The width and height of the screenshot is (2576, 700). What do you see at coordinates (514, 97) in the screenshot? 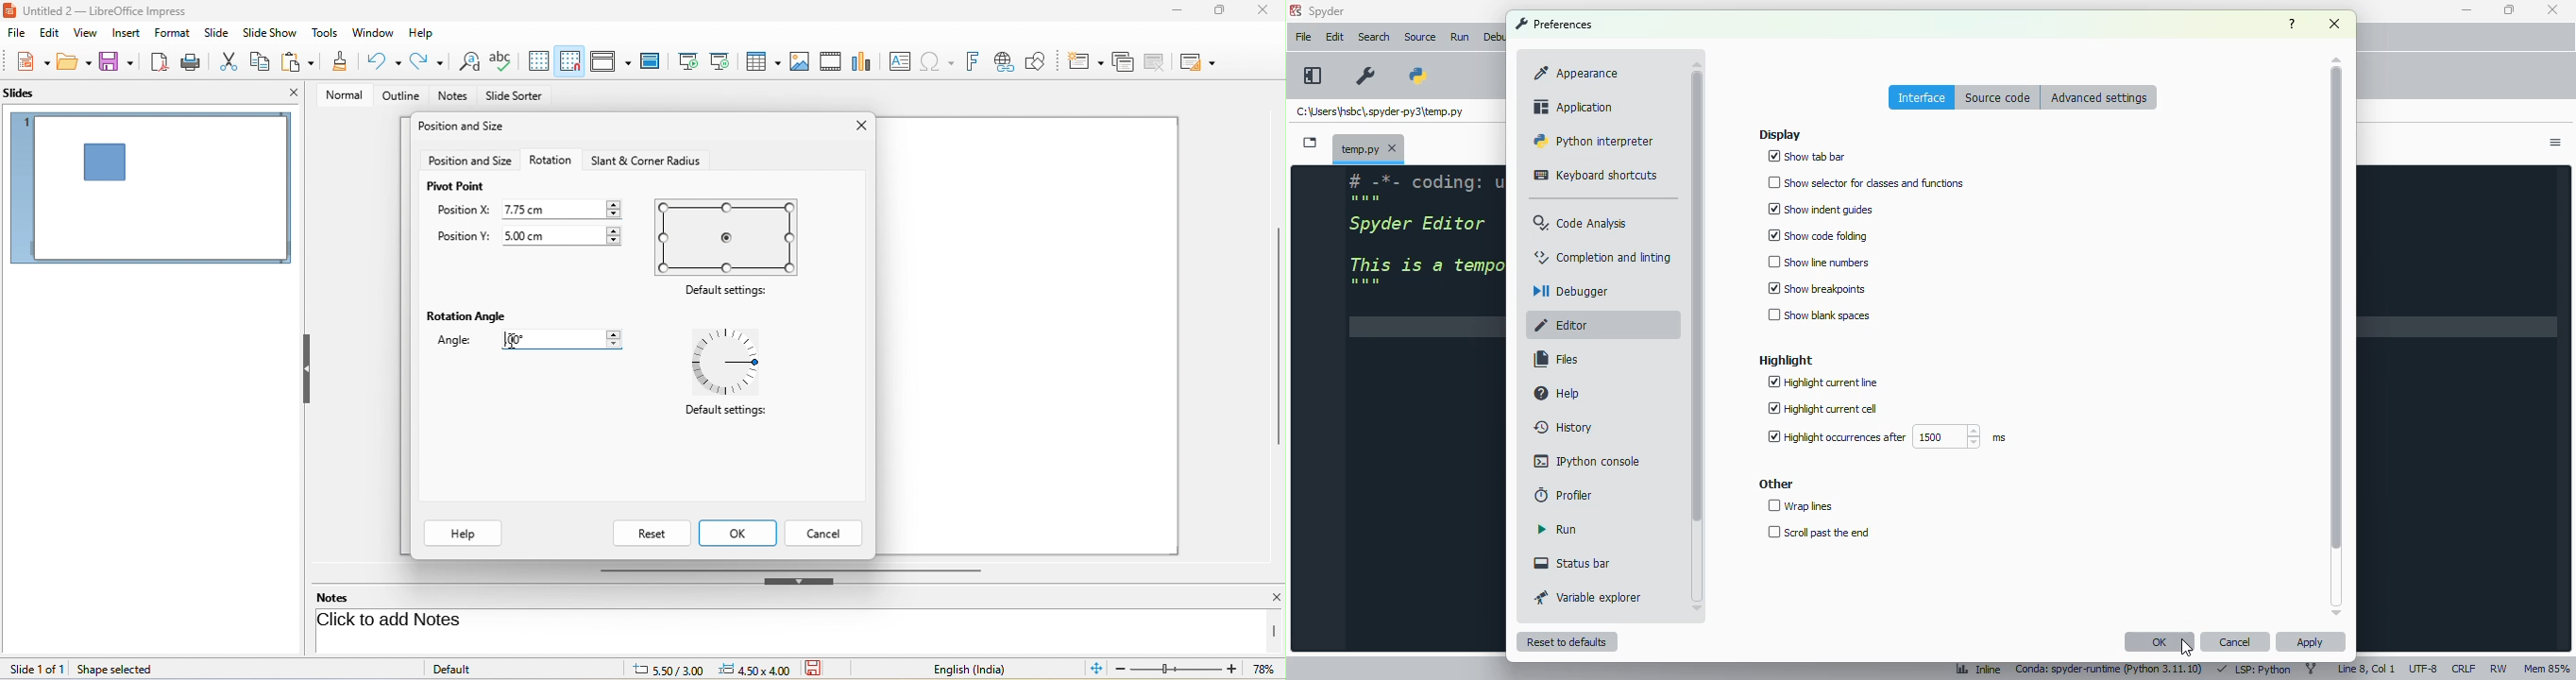
I see `slide sorter` at bounding box center [514, 97].